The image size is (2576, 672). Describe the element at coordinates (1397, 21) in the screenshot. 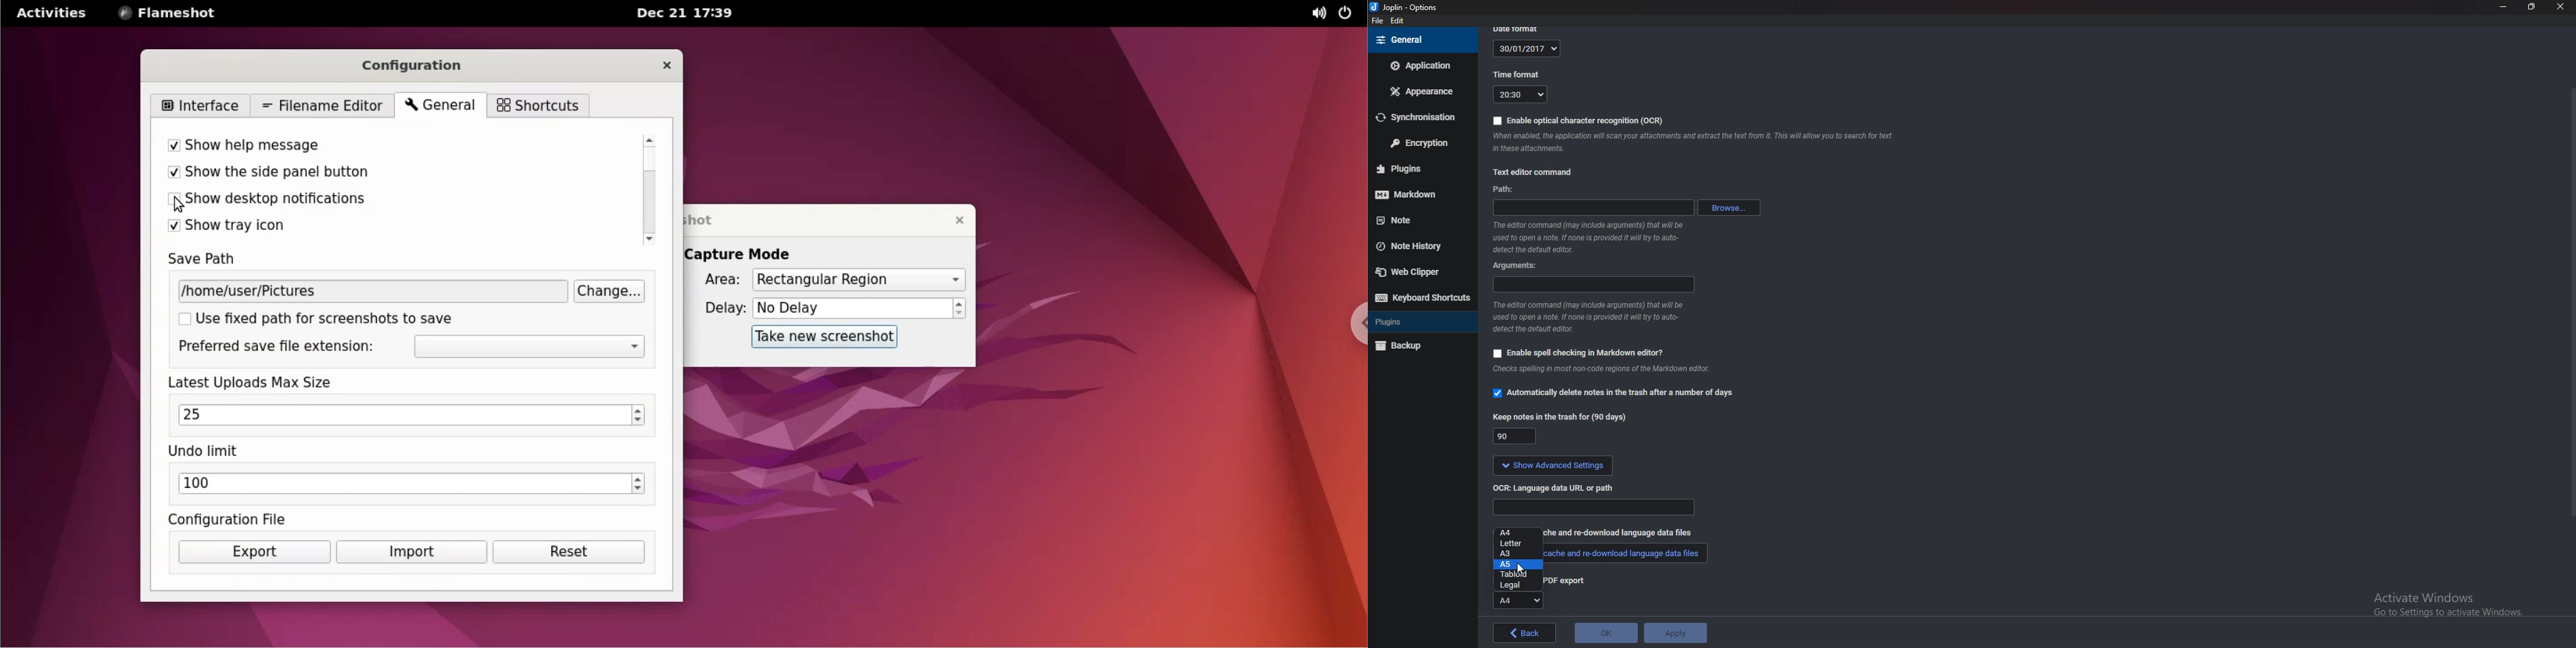

I see `Edit` at that location.